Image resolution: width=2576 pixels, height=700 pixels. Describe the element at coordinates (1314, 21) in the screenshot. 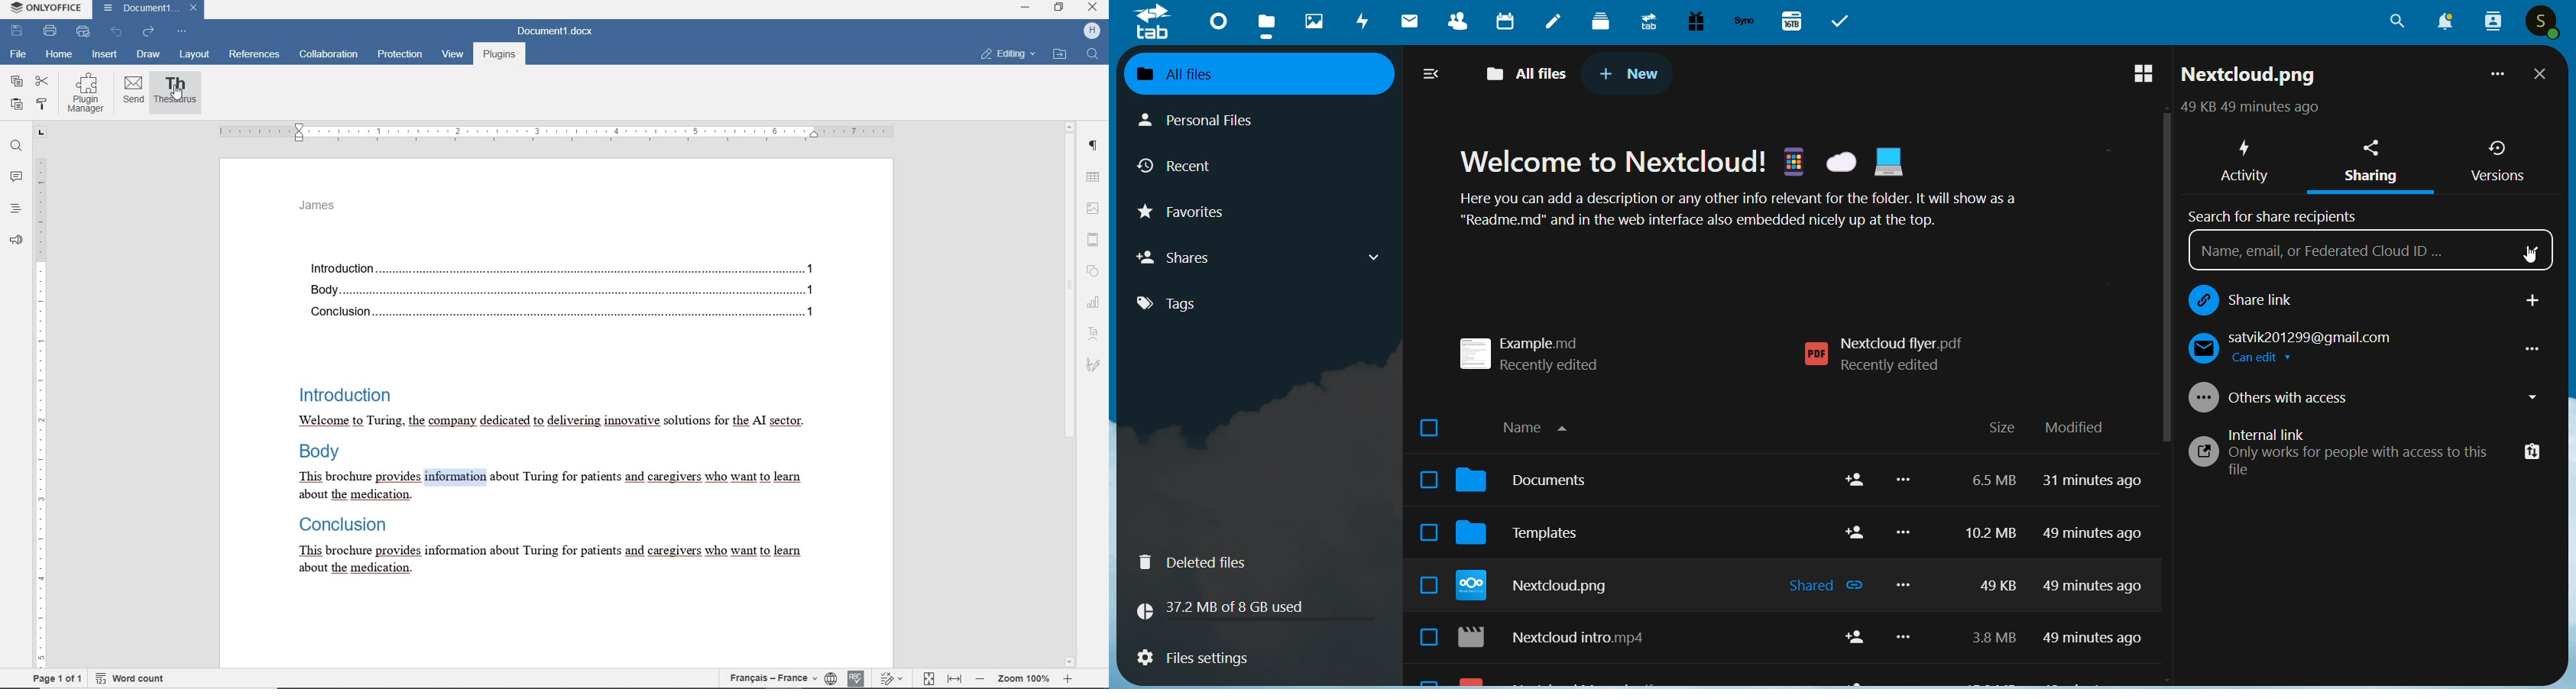

I see `photos` at that location.